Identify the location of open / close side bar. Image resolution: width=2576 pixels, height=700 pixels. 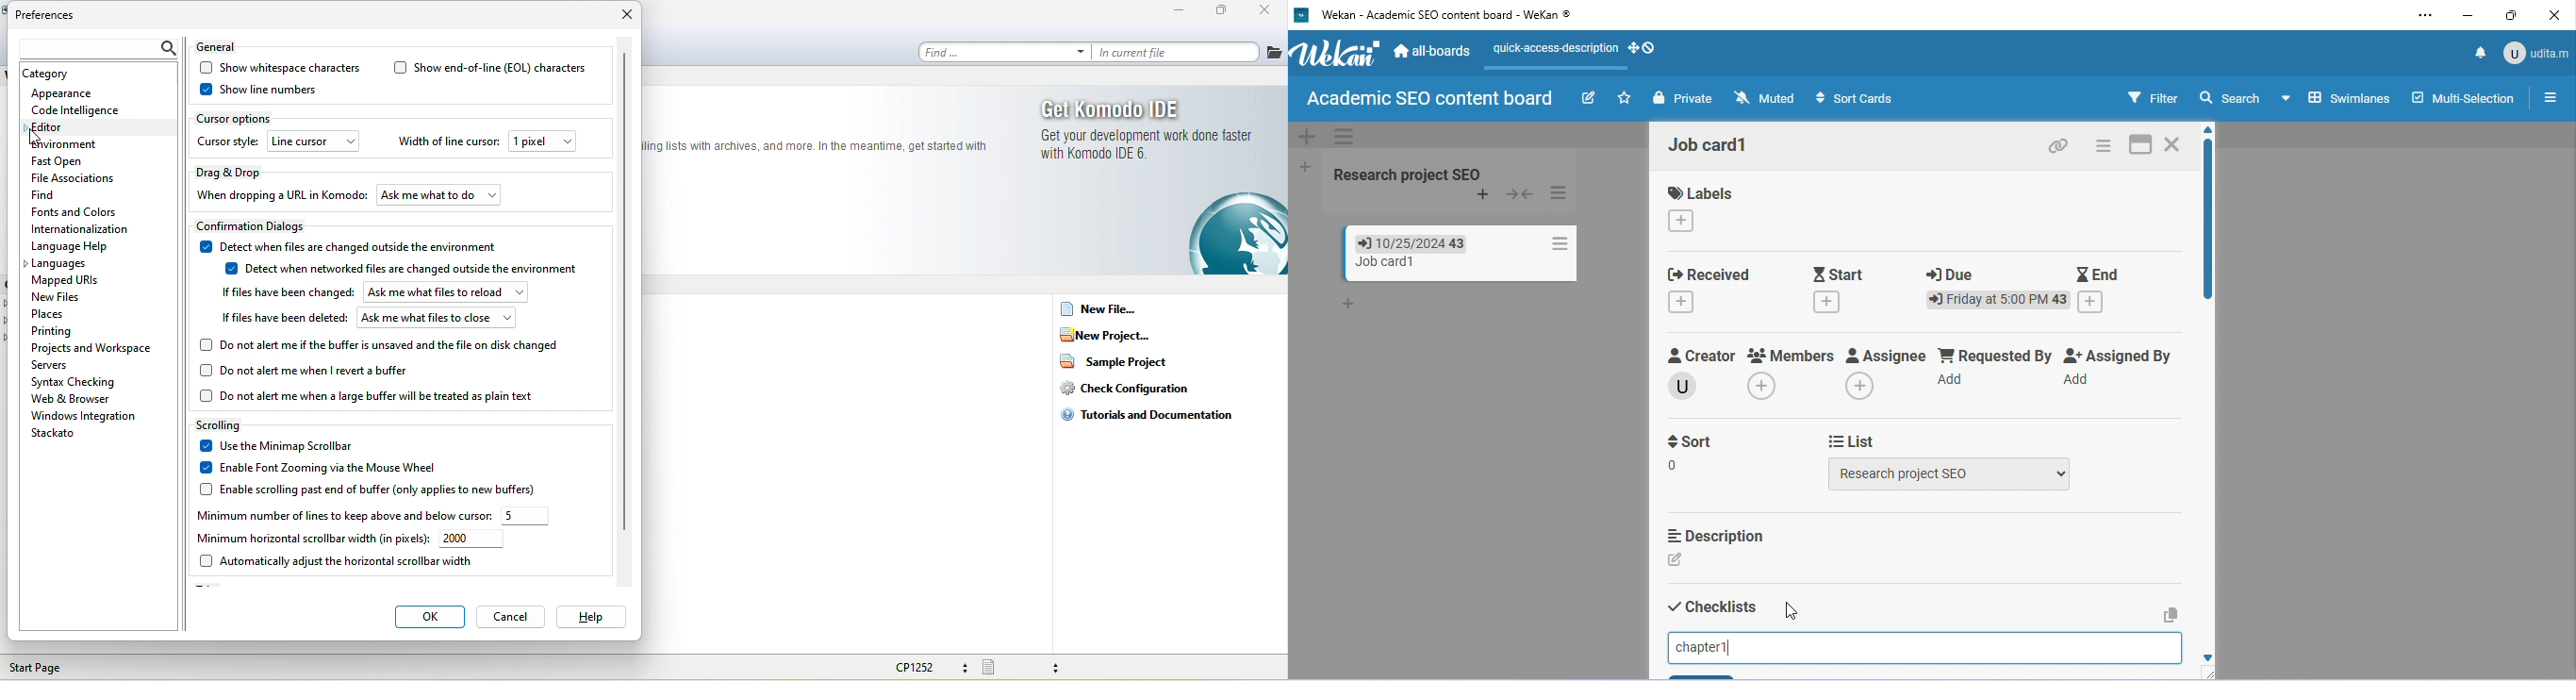
(2549, 96).